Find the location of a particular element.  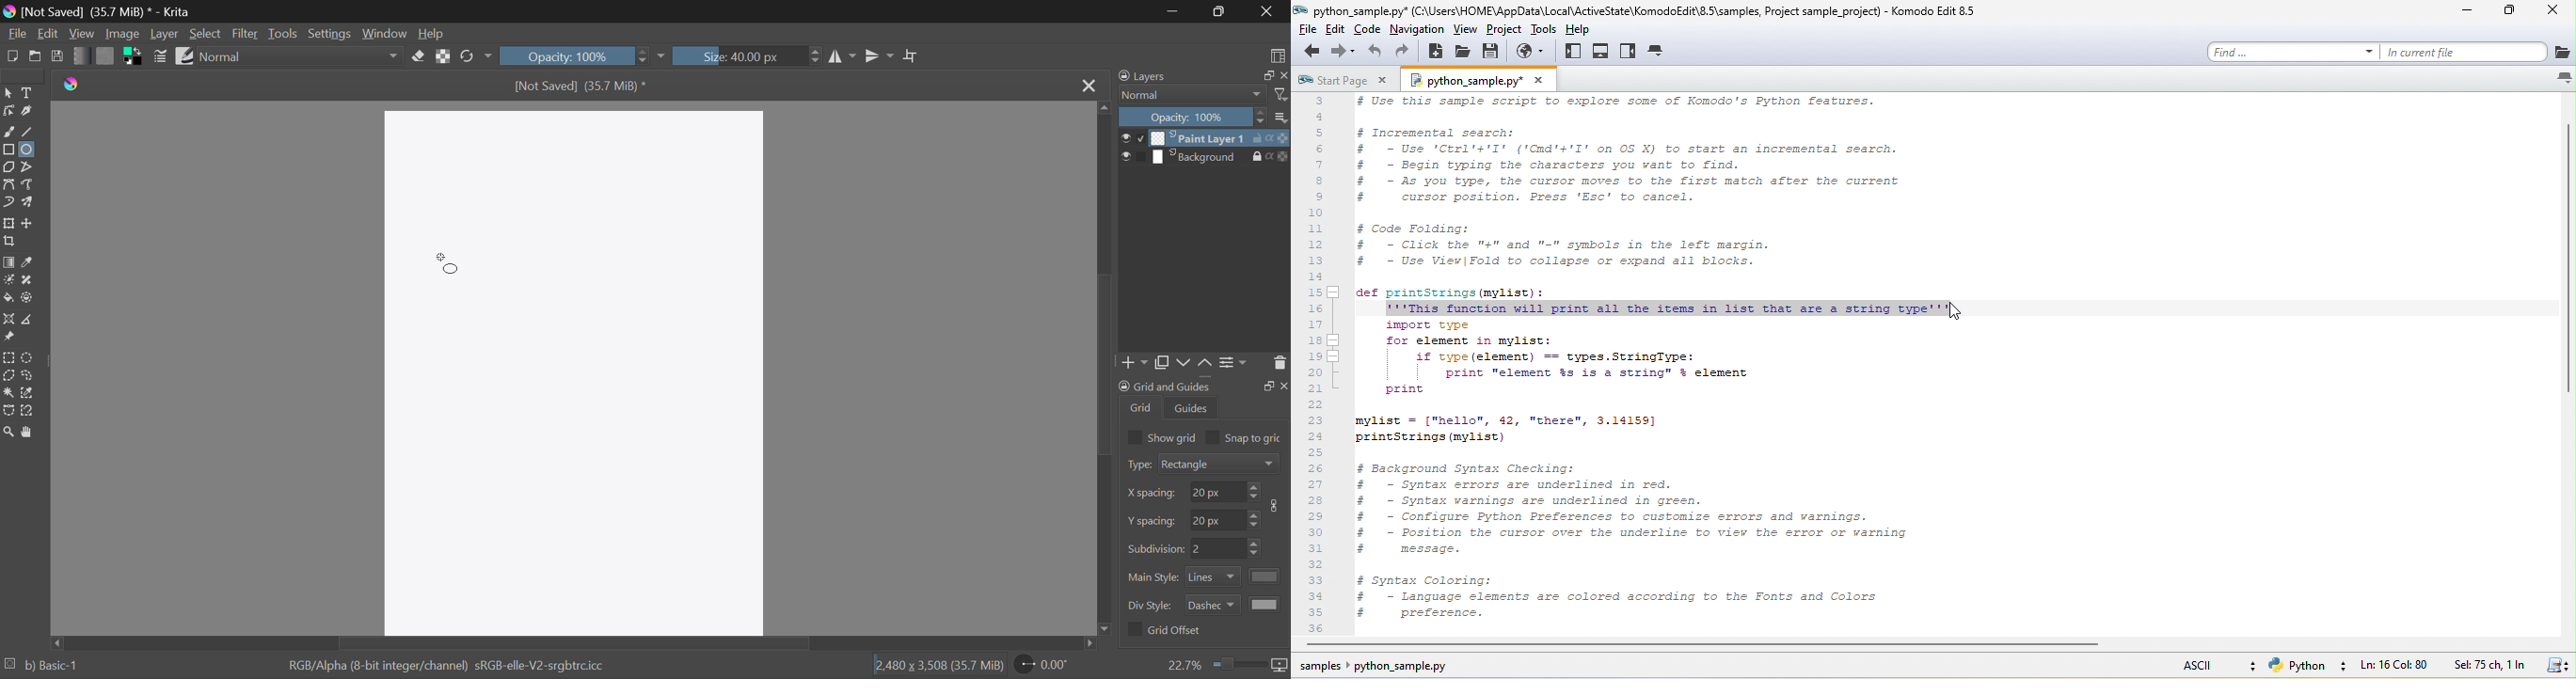

Vertical Mirror Flip is located at coordinates (843, 56).